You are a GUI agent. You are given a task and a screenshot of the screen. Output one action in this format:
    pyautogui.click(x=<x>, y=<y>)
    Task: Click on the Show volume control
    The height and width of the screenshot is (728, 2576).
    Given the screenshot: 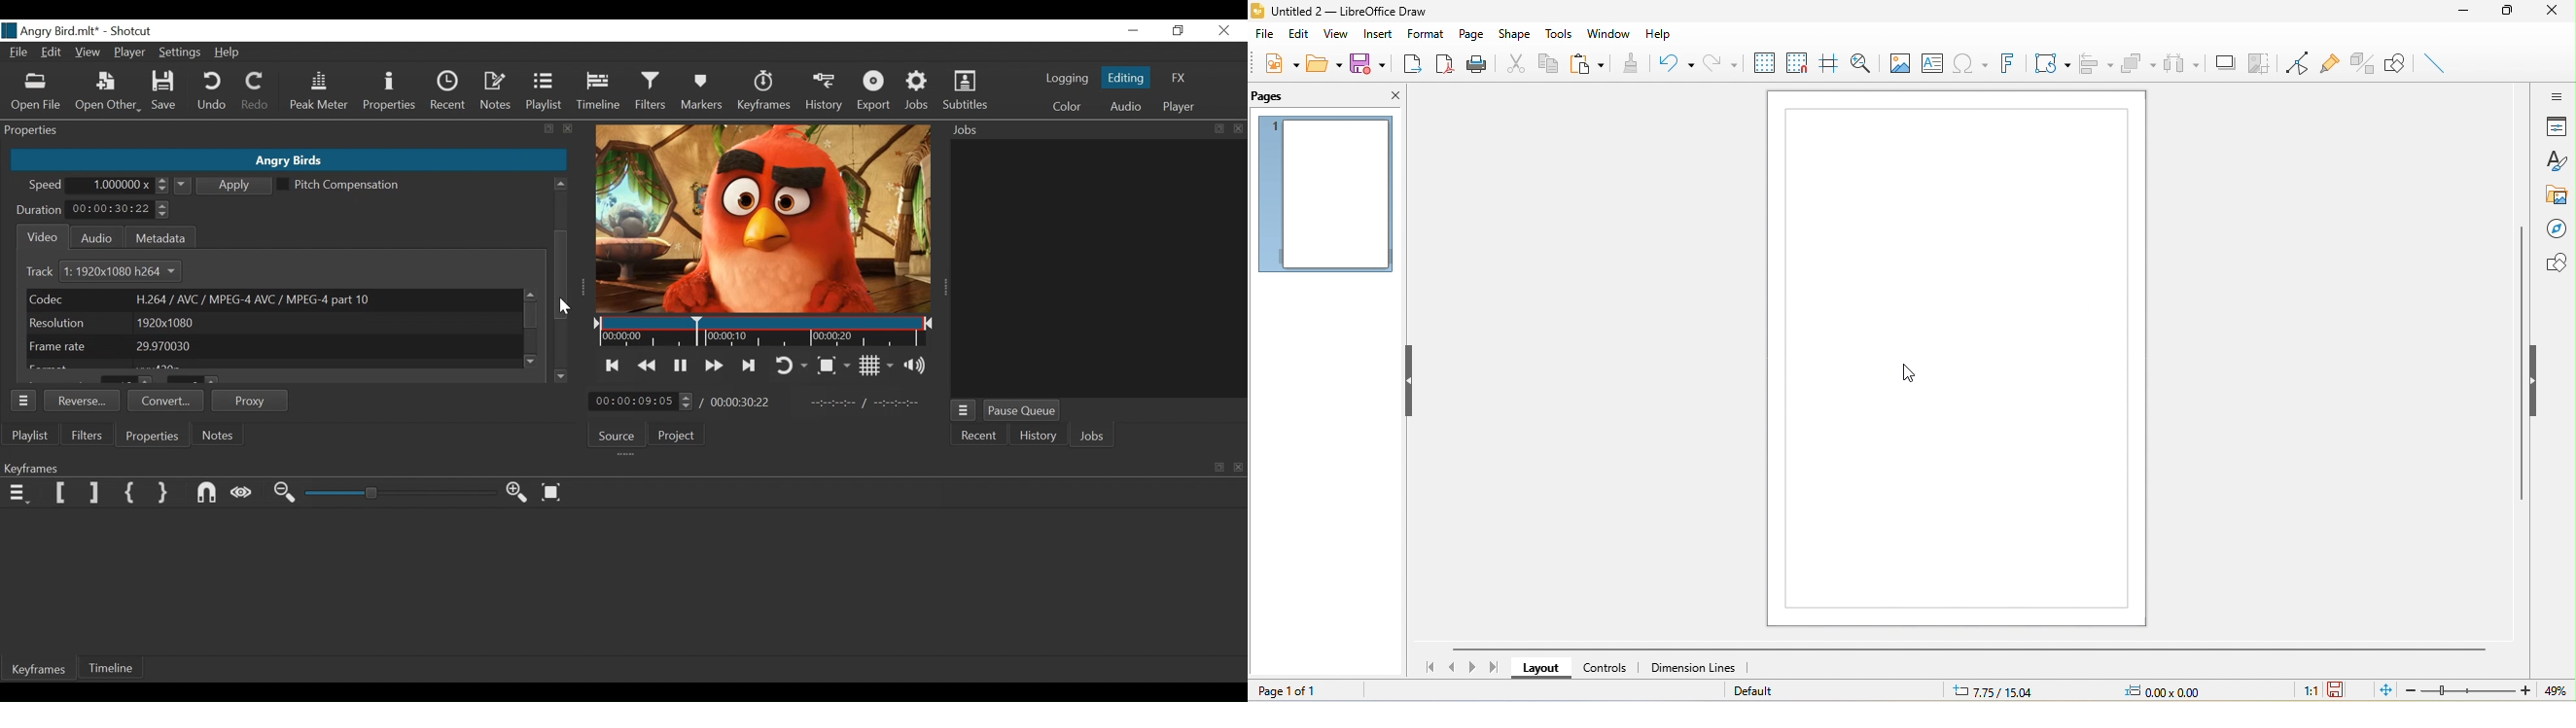 What is the action you would take?
    pyautogui.click(x=917, y=367)
    